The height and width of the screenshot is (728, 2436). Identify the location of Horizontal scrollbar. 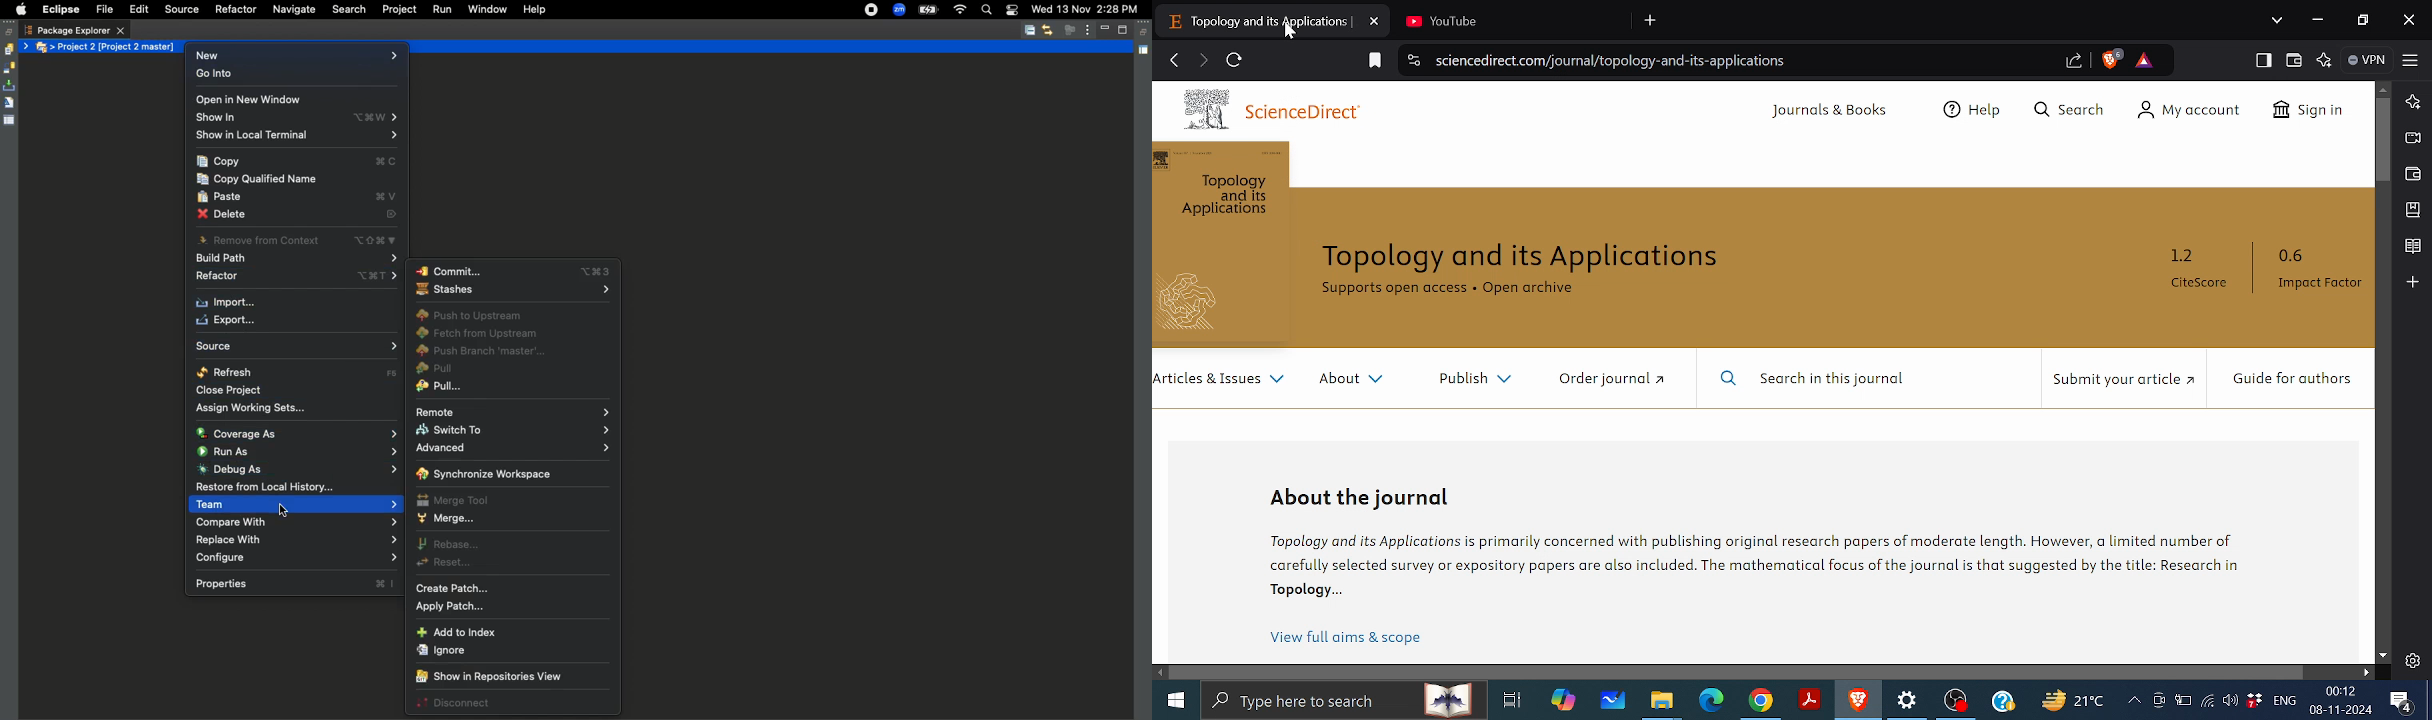
(1738, 671).